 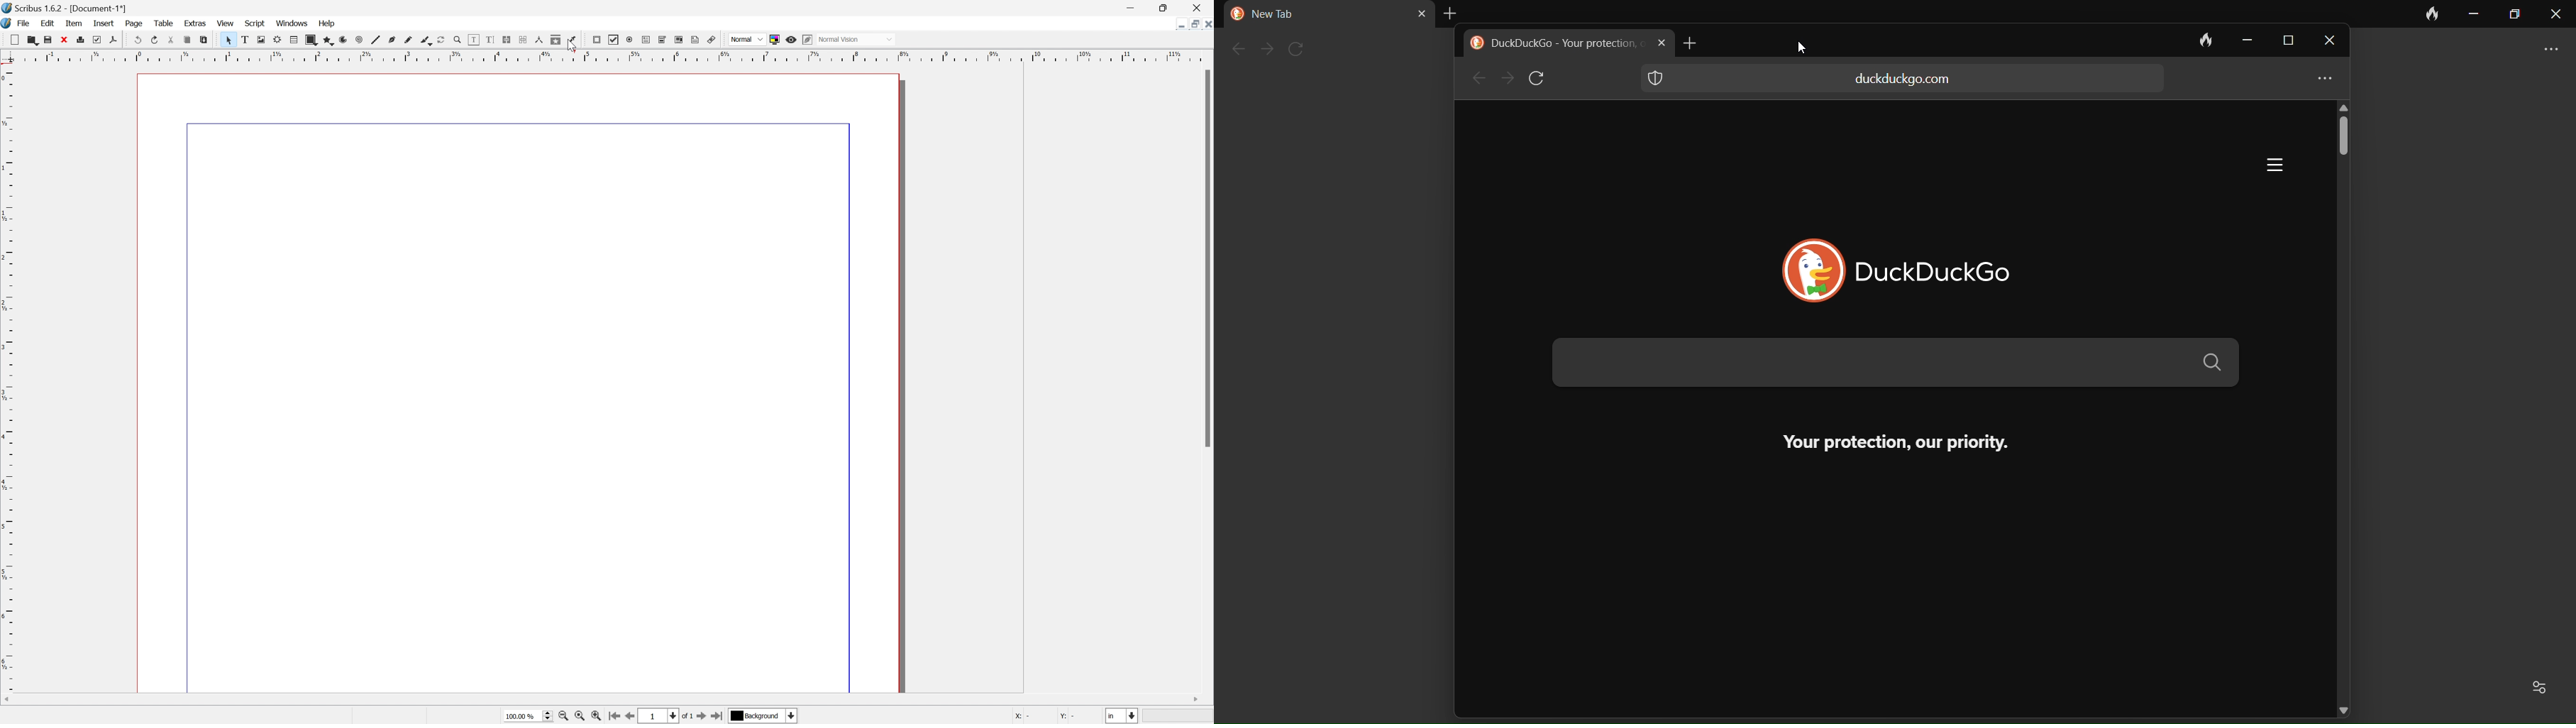 I want to click on save as pdf, so click(x=113, y=40).